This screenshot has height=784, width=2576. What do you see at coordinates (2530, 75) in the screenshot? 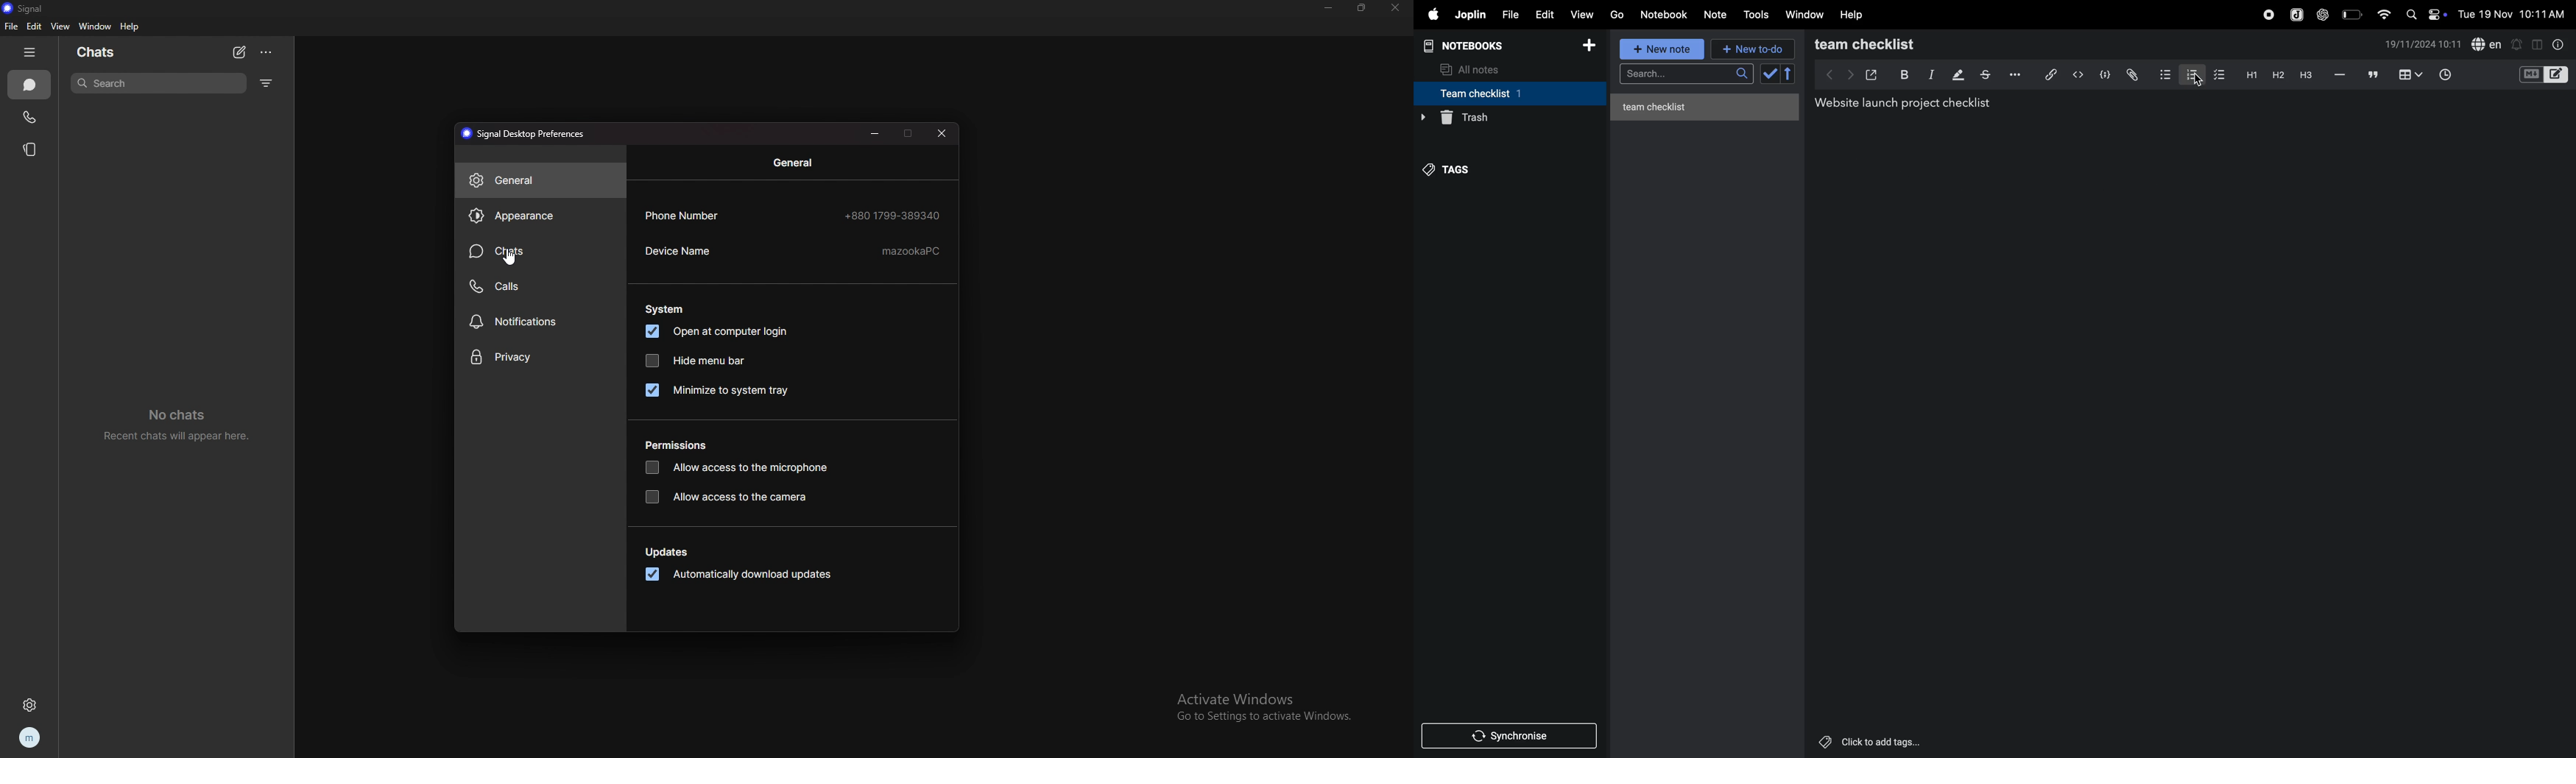
I see `M+` at bounding box center [2530, 75].